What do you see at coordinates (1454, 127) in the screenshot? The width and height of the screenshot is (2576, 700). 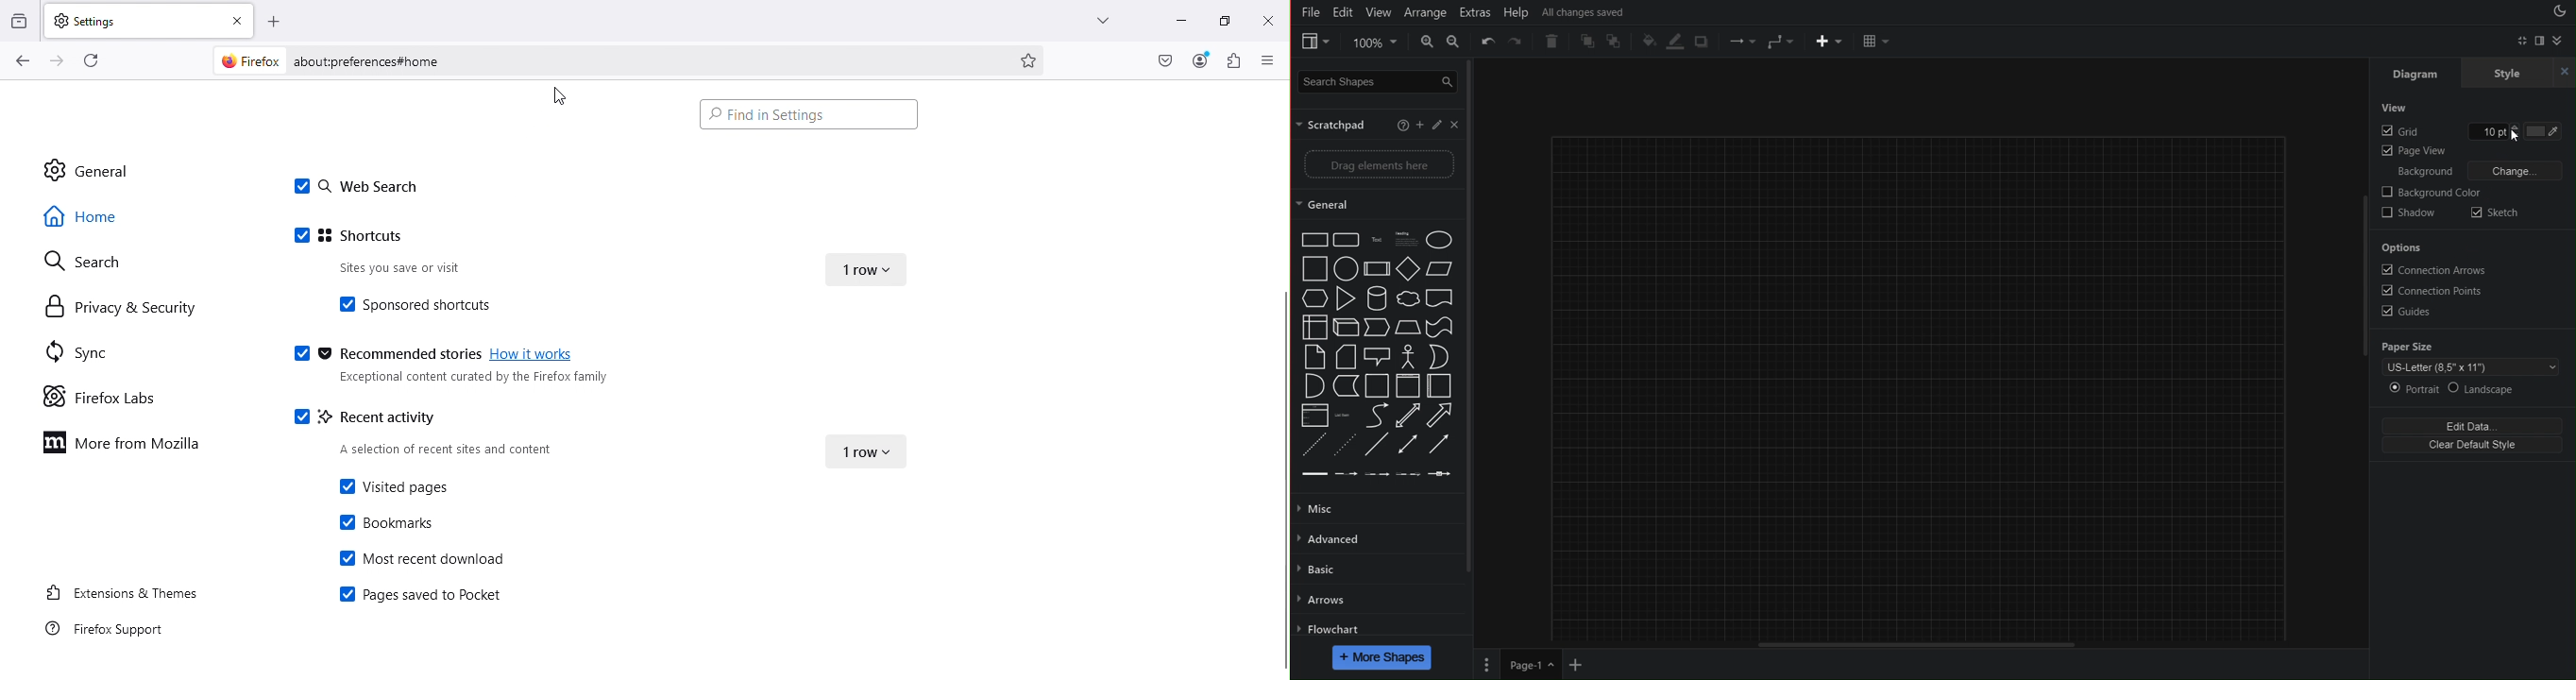 I see `Close` at bounding box center [1454, 127].